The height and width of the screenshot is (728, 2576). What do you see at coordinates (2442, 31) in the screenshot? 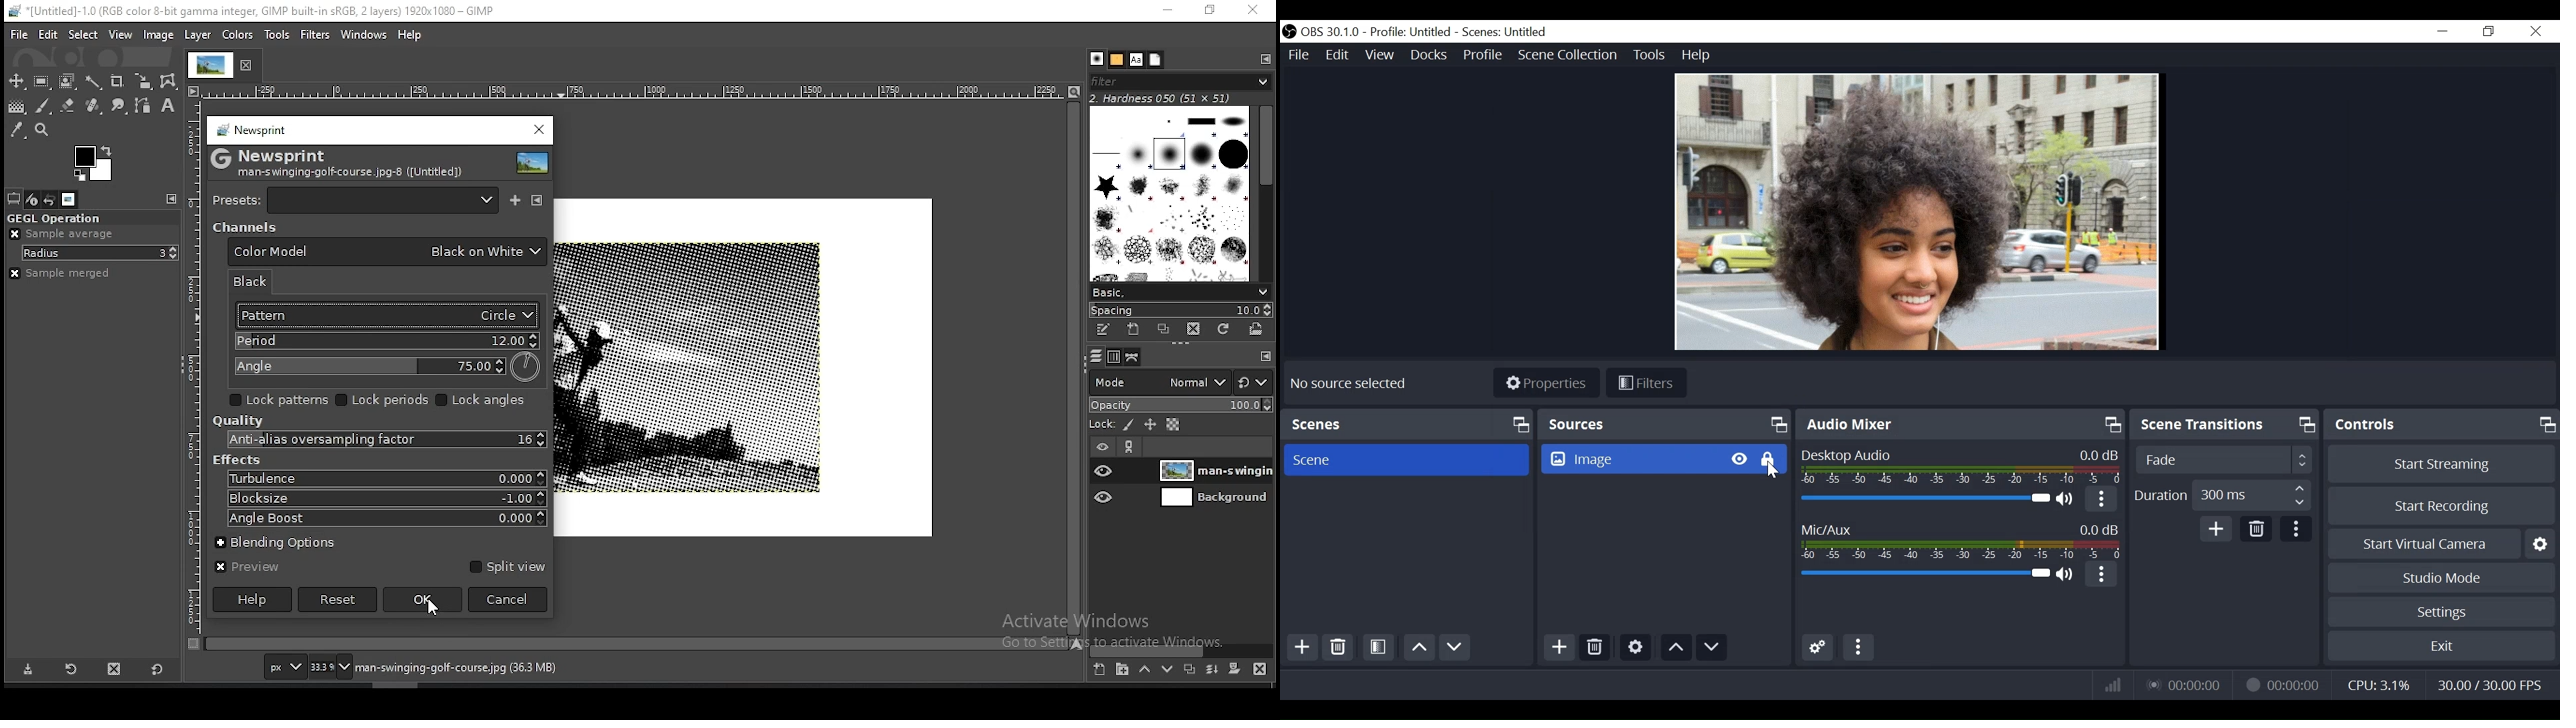
I see `minimize` at bounding box center [2442, 31].